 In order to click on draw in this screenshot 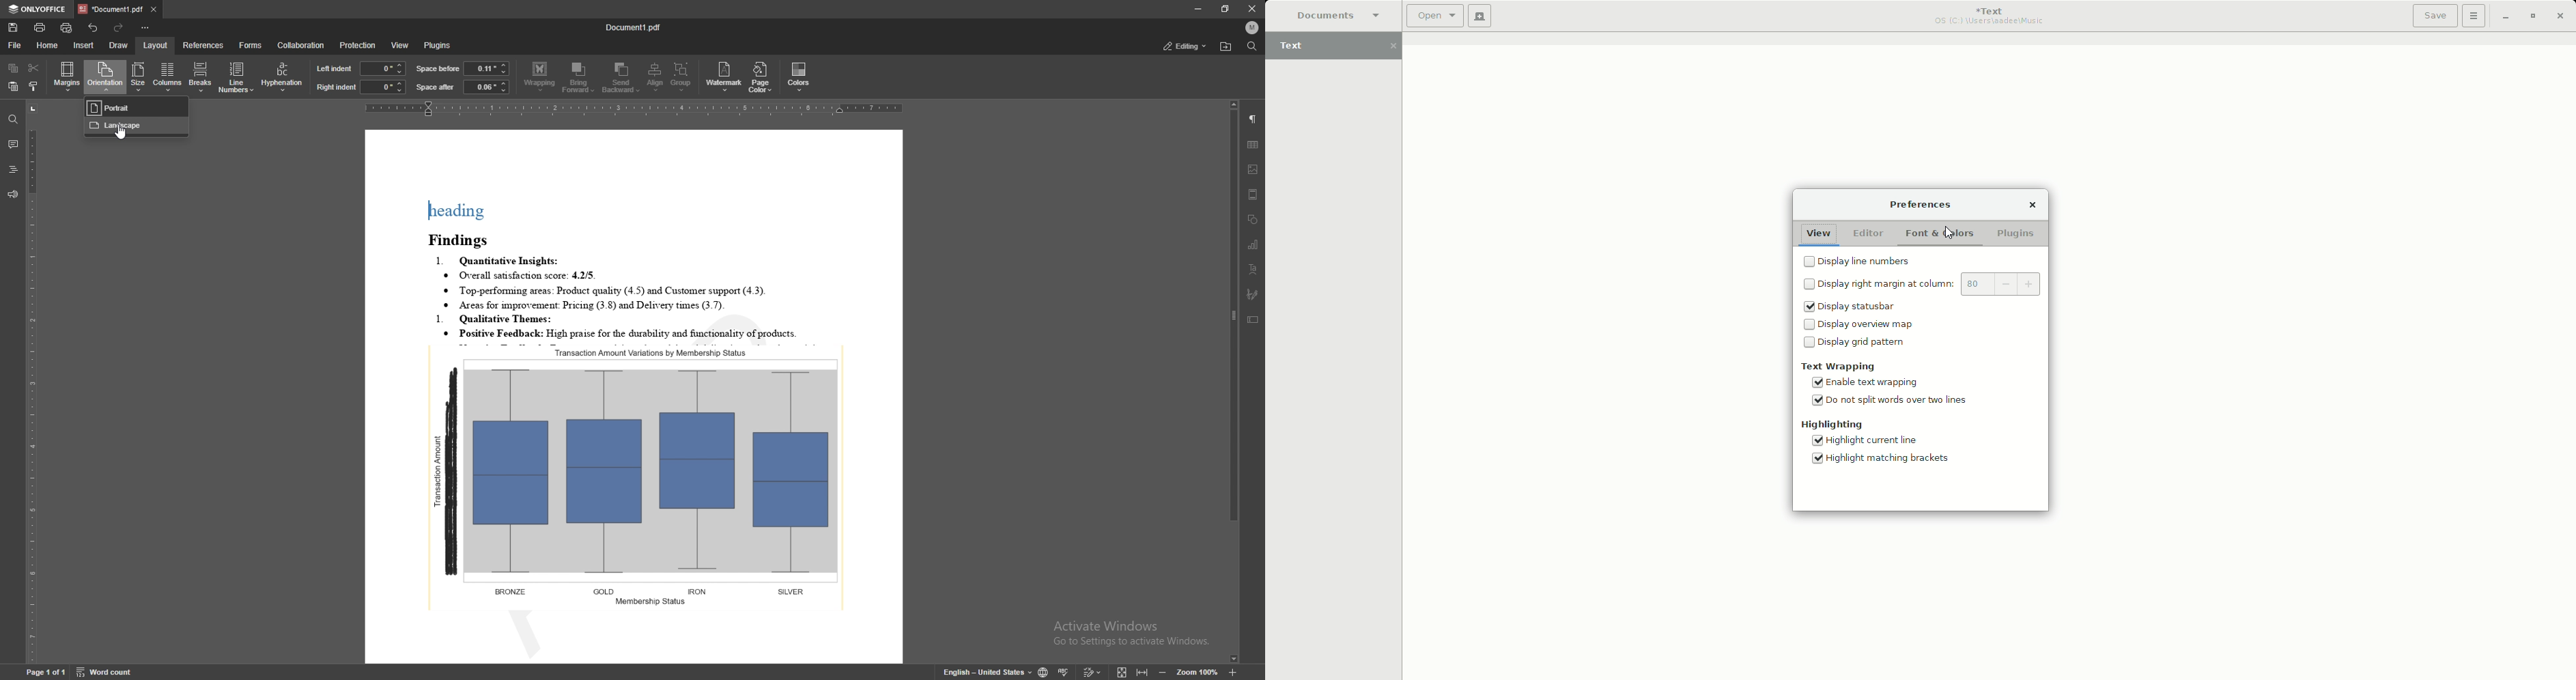, I will do `click(119, 45)`.